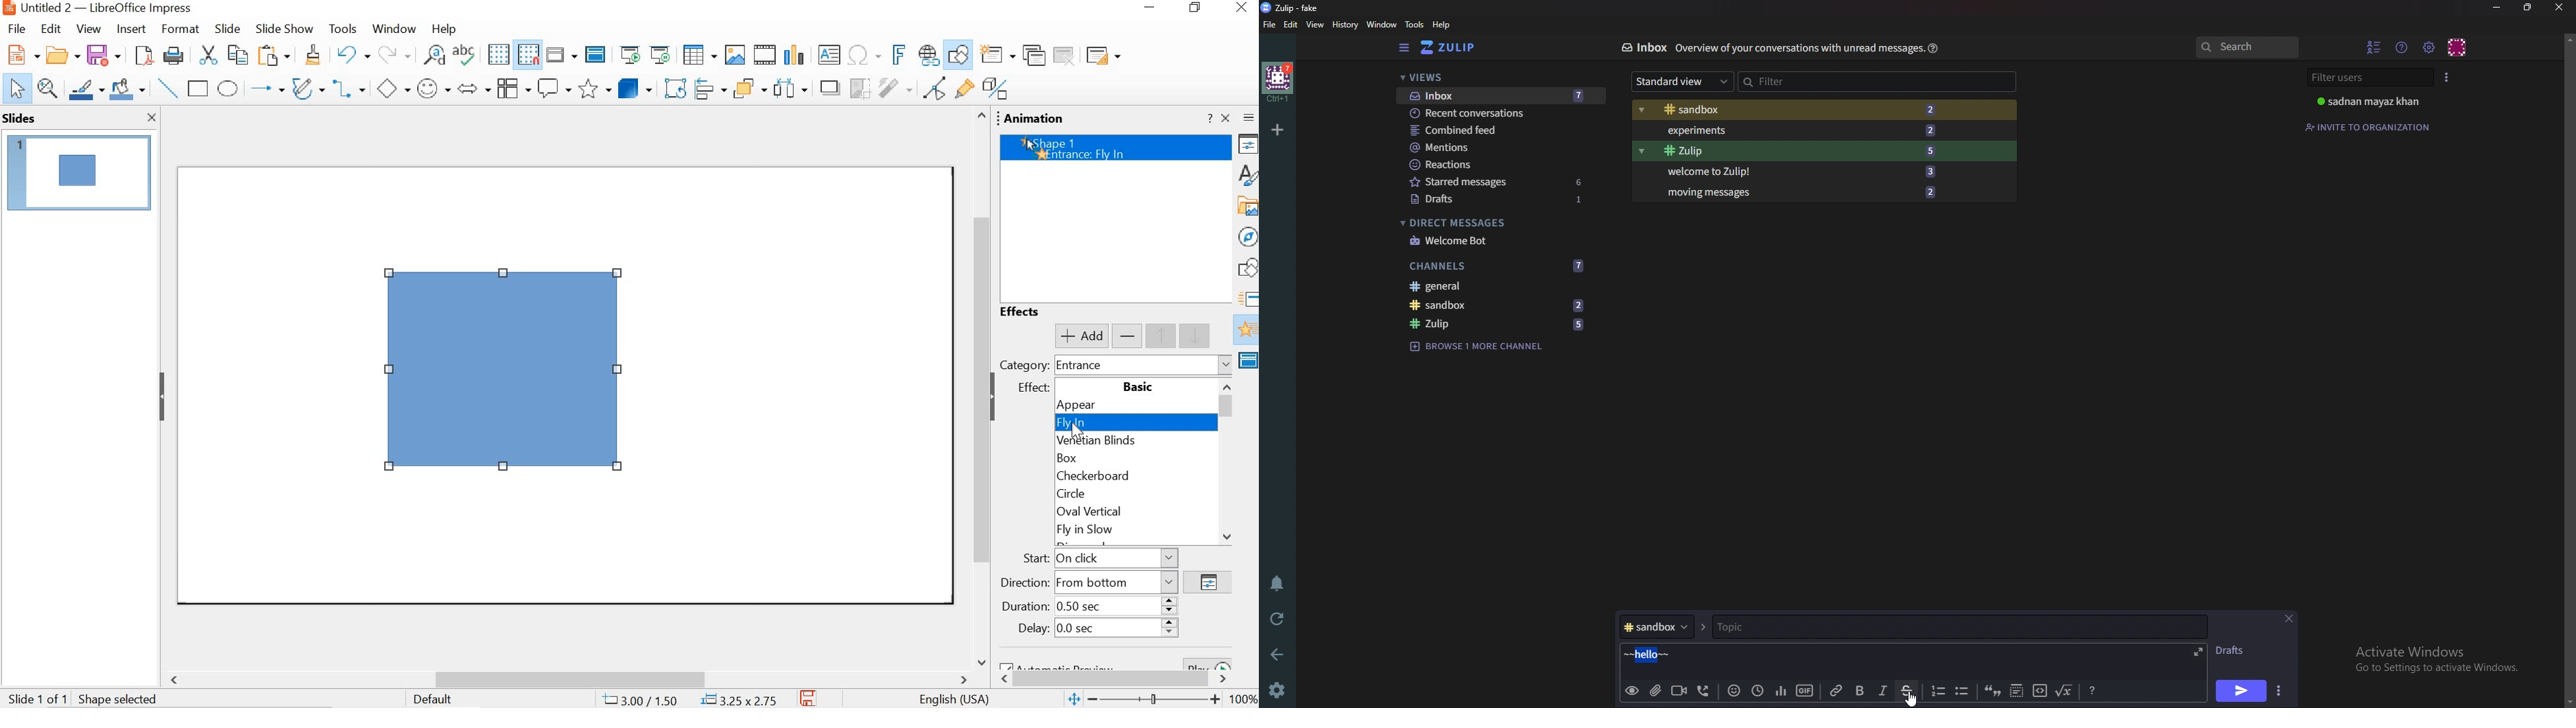  I want to click on sandbox, so click(1502, 305).